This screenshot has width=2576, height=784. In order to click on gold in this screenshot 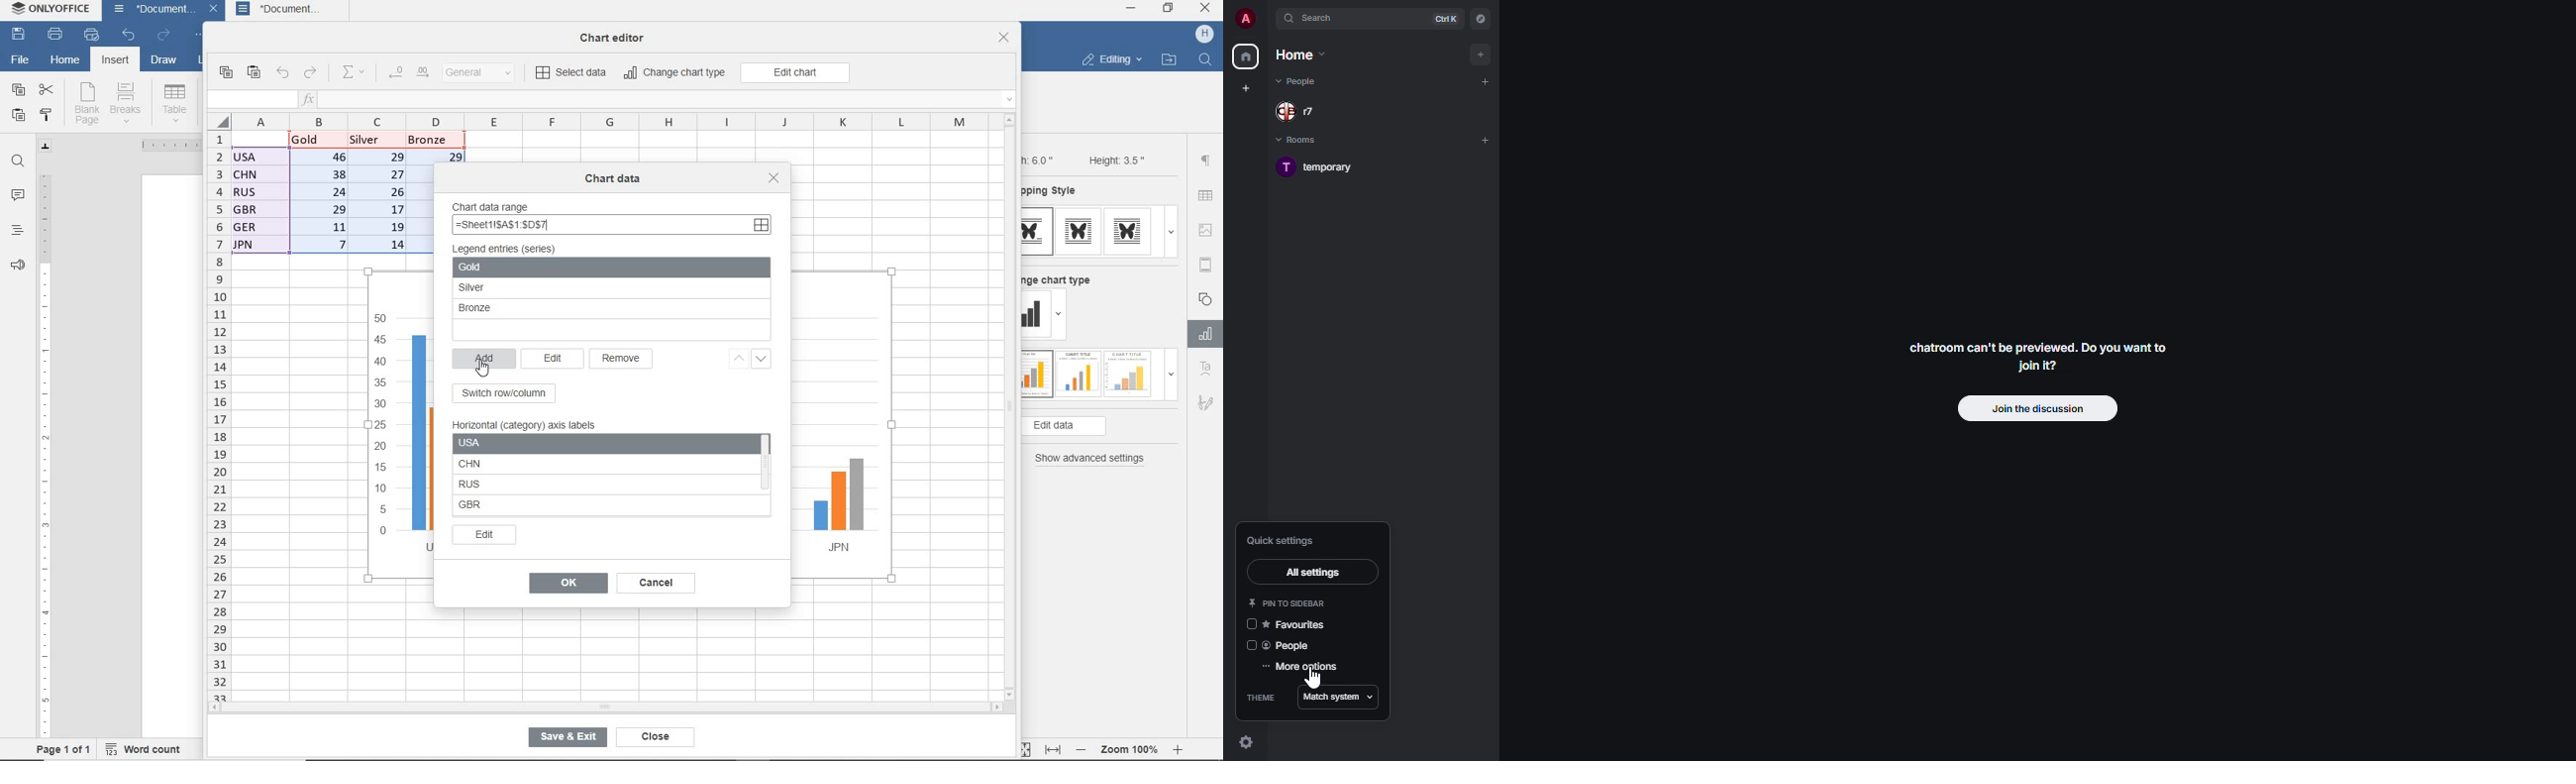, I will do `click(522, 267)`.